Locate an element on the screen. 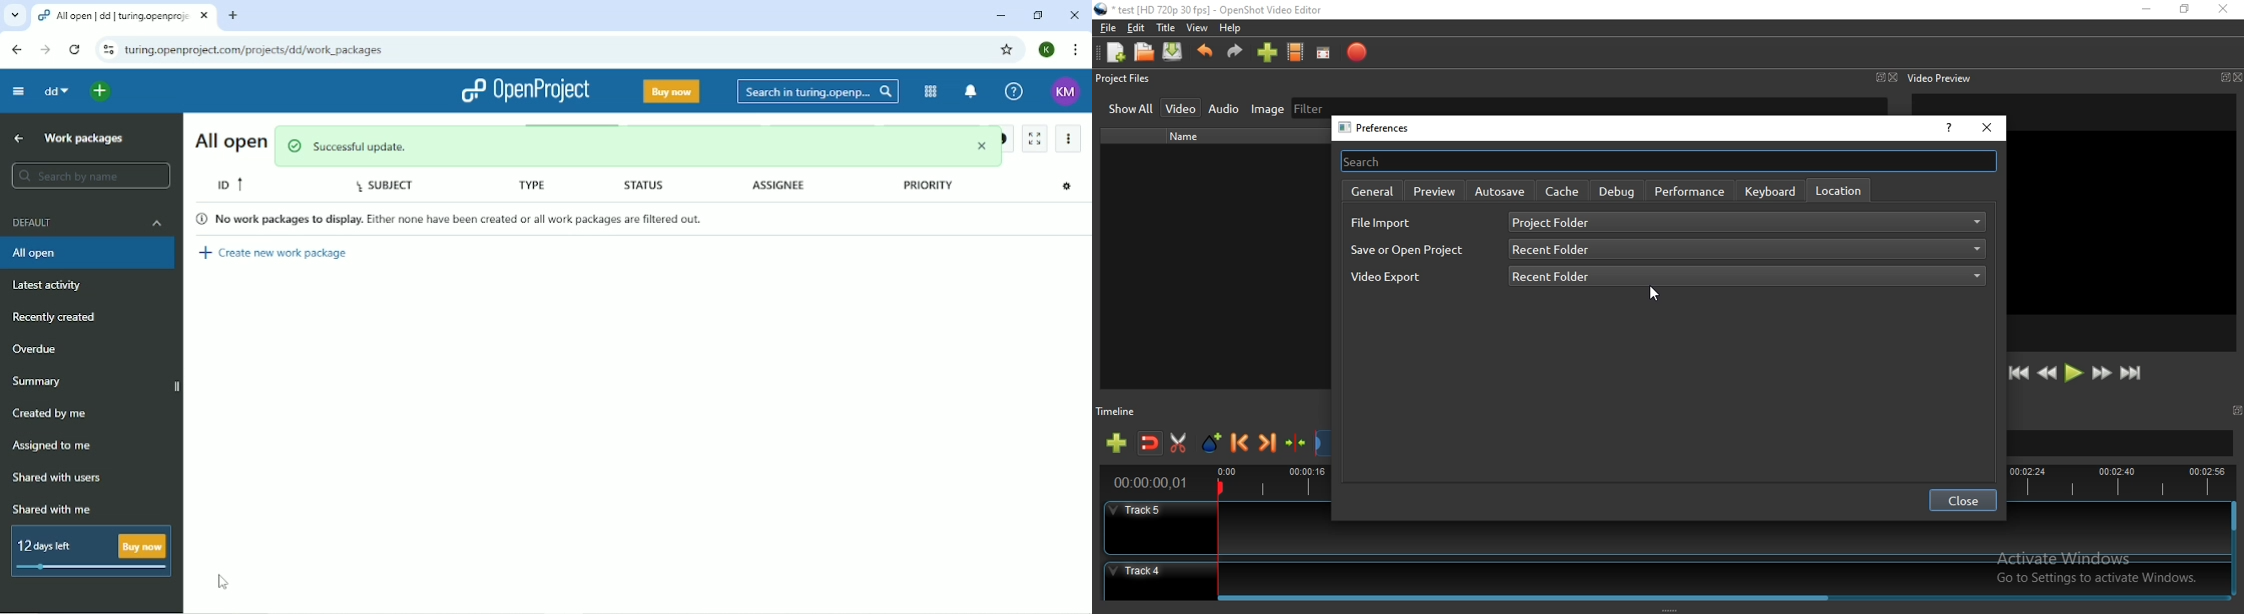  Status is located at coordinates (647, 188).